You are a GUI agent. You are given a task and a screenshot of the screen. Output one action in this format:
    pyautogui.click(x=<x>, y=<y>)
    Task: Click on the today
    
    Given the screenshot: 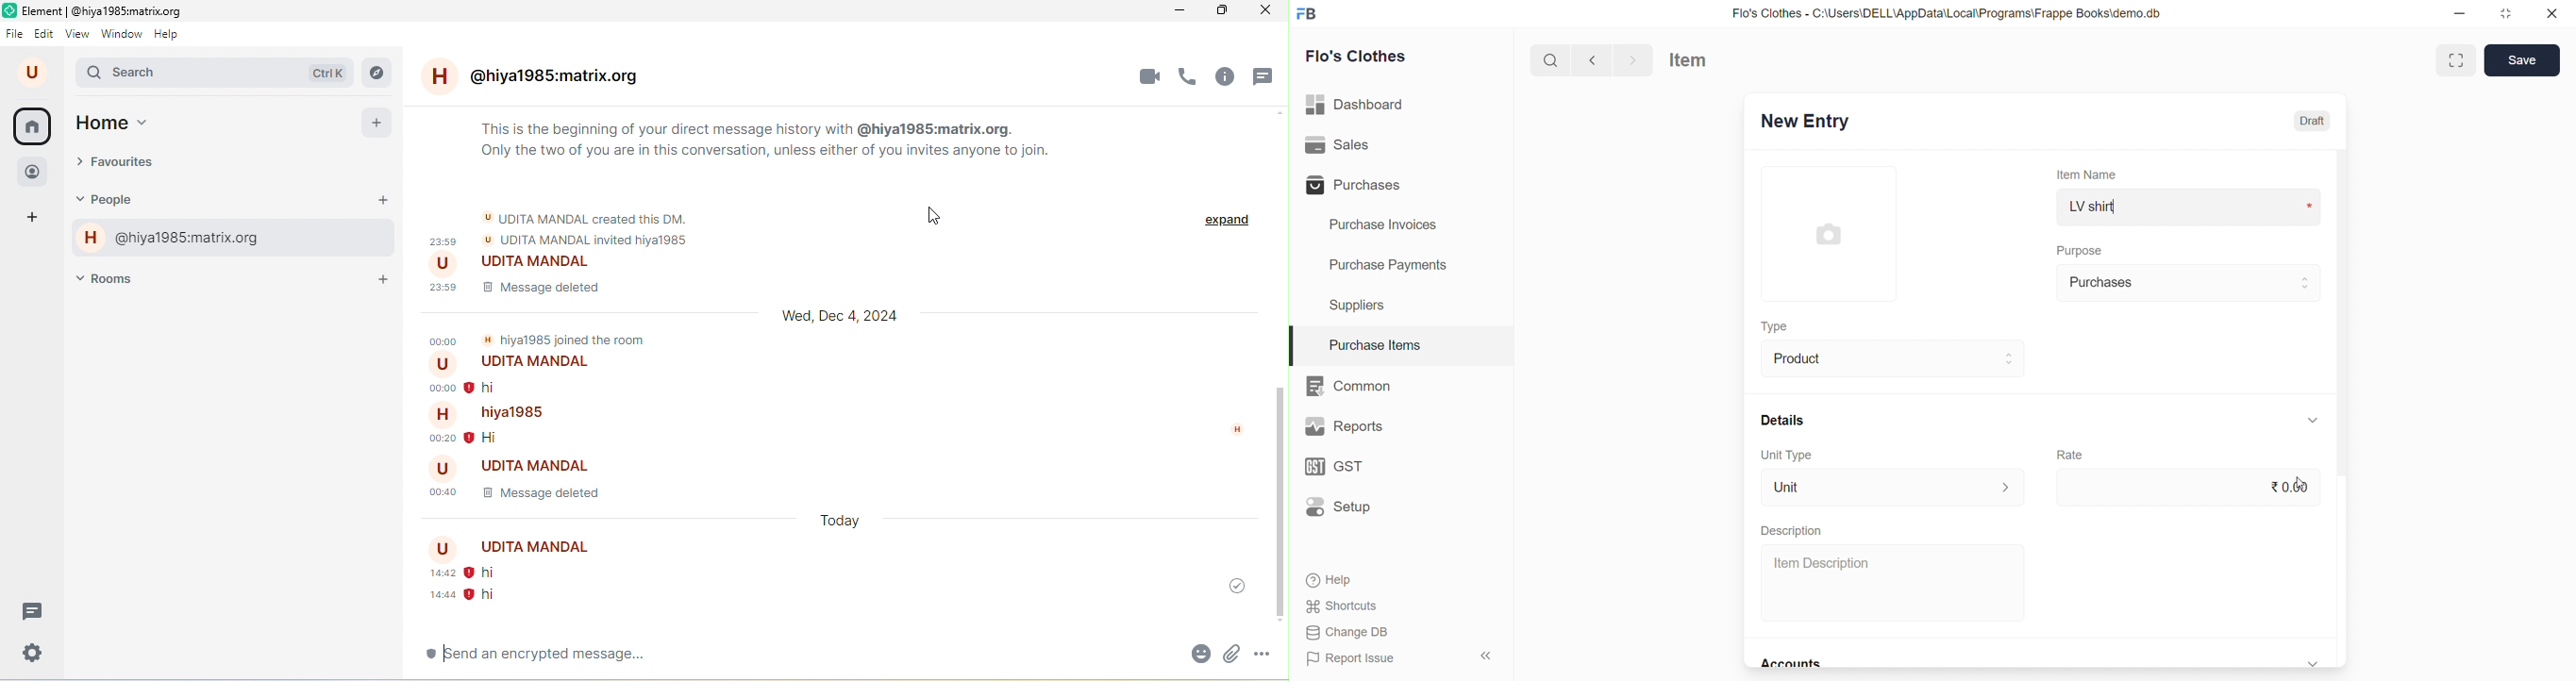 What is the action you would take?
    pyautogui.click(x=841, y=519)
    